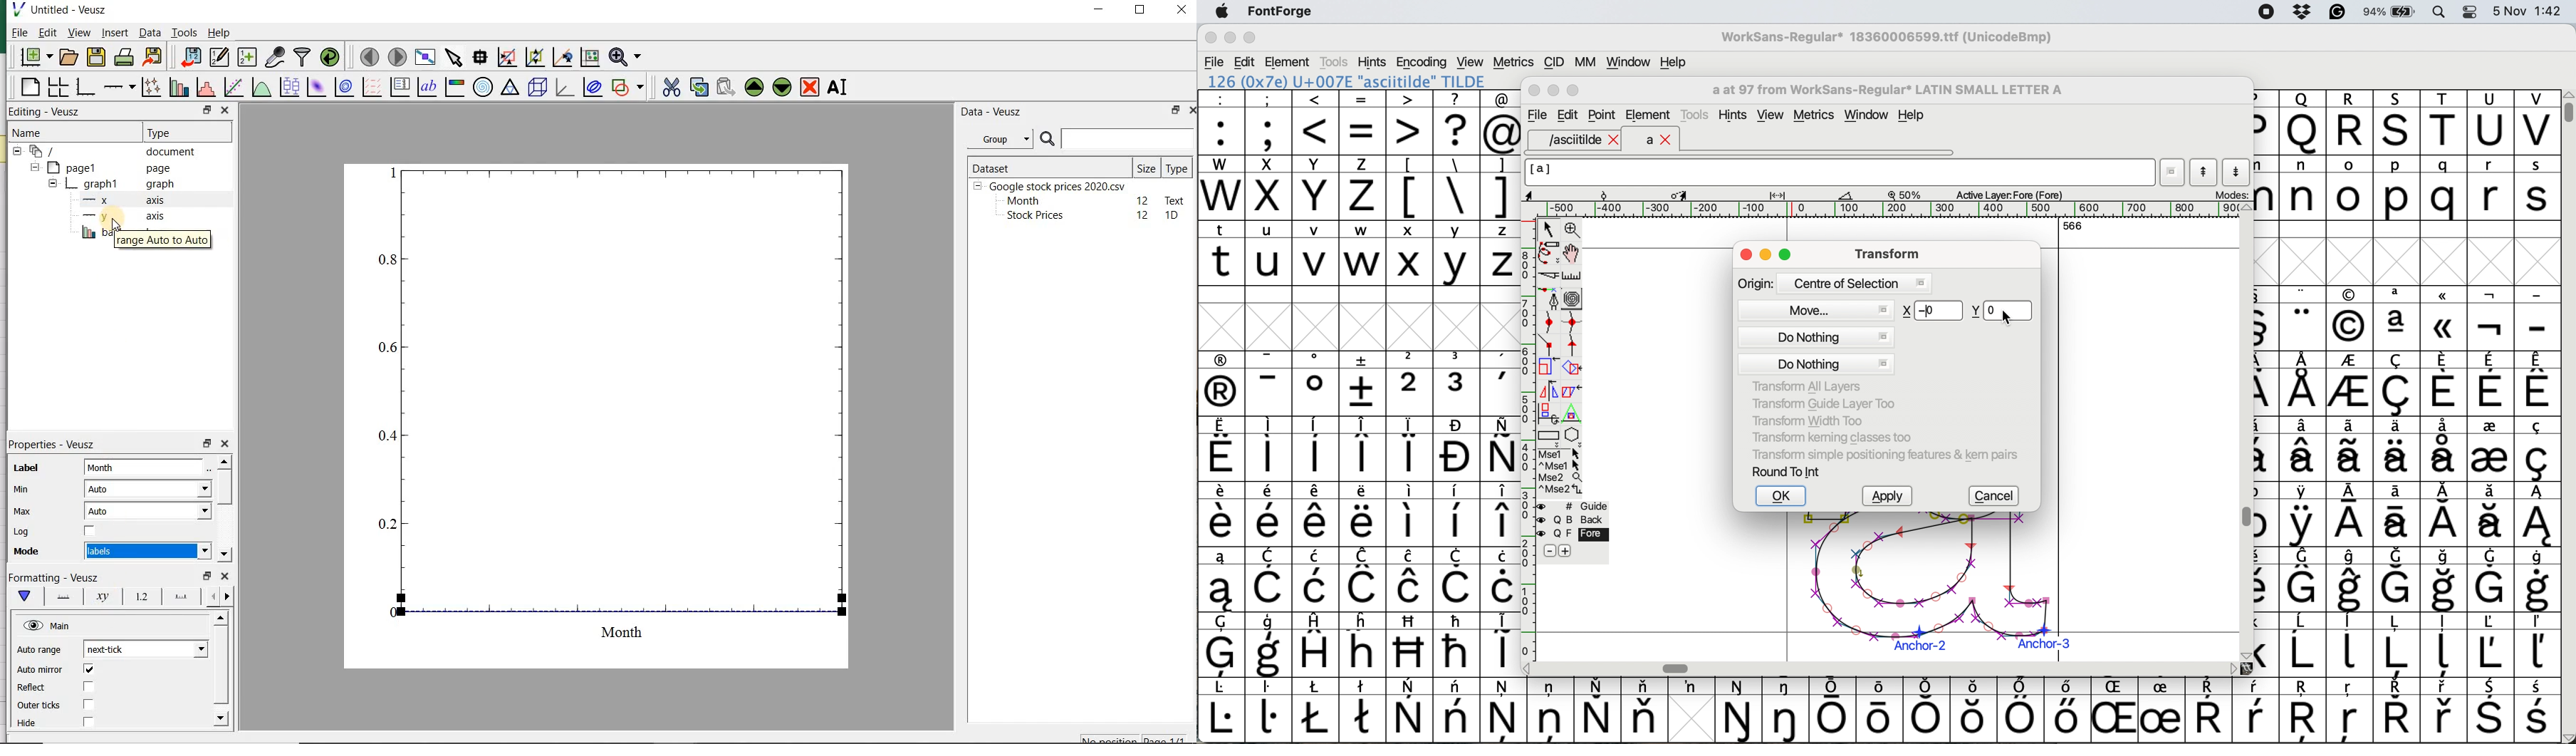 This screenshot has height=756, width=2576. What do you see at coordinates (1573, 253) in the screenshot?
I see `scroll by hand` at bounding box center [1573, 253].